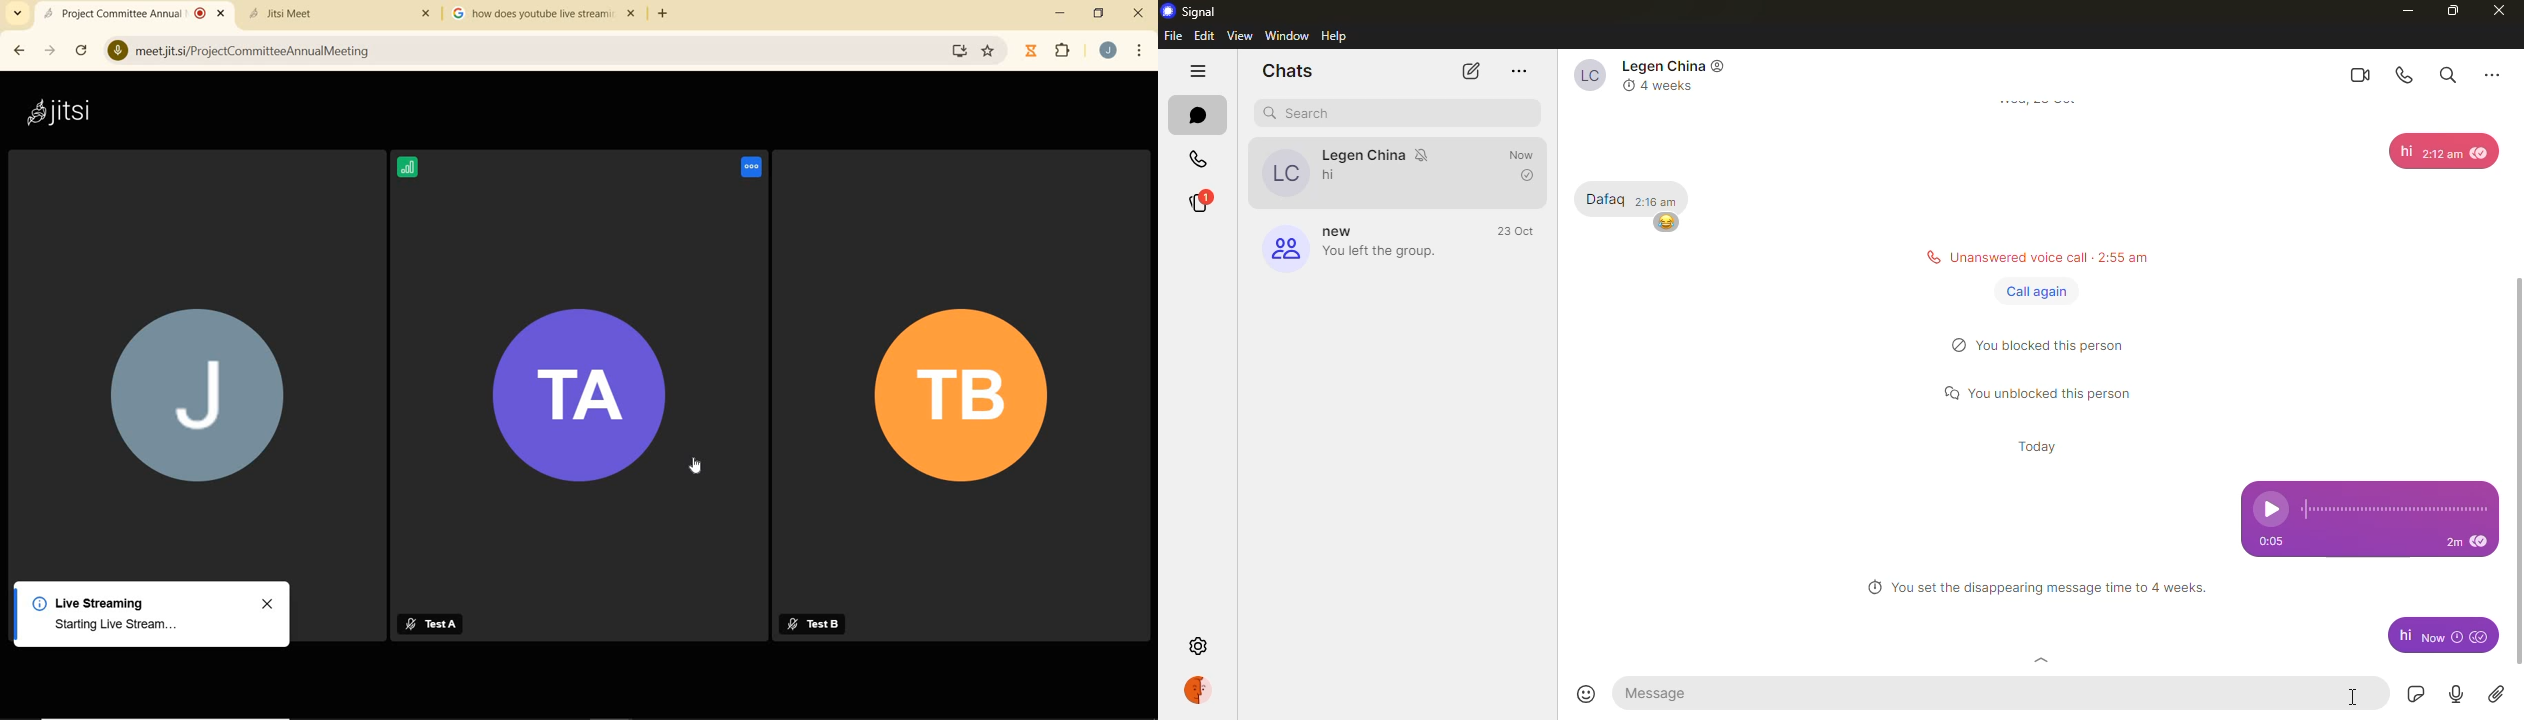  What do you see at coordinates (2405, 152) in the screenshot?
I see `hi` at bounding box center [2405, 152].